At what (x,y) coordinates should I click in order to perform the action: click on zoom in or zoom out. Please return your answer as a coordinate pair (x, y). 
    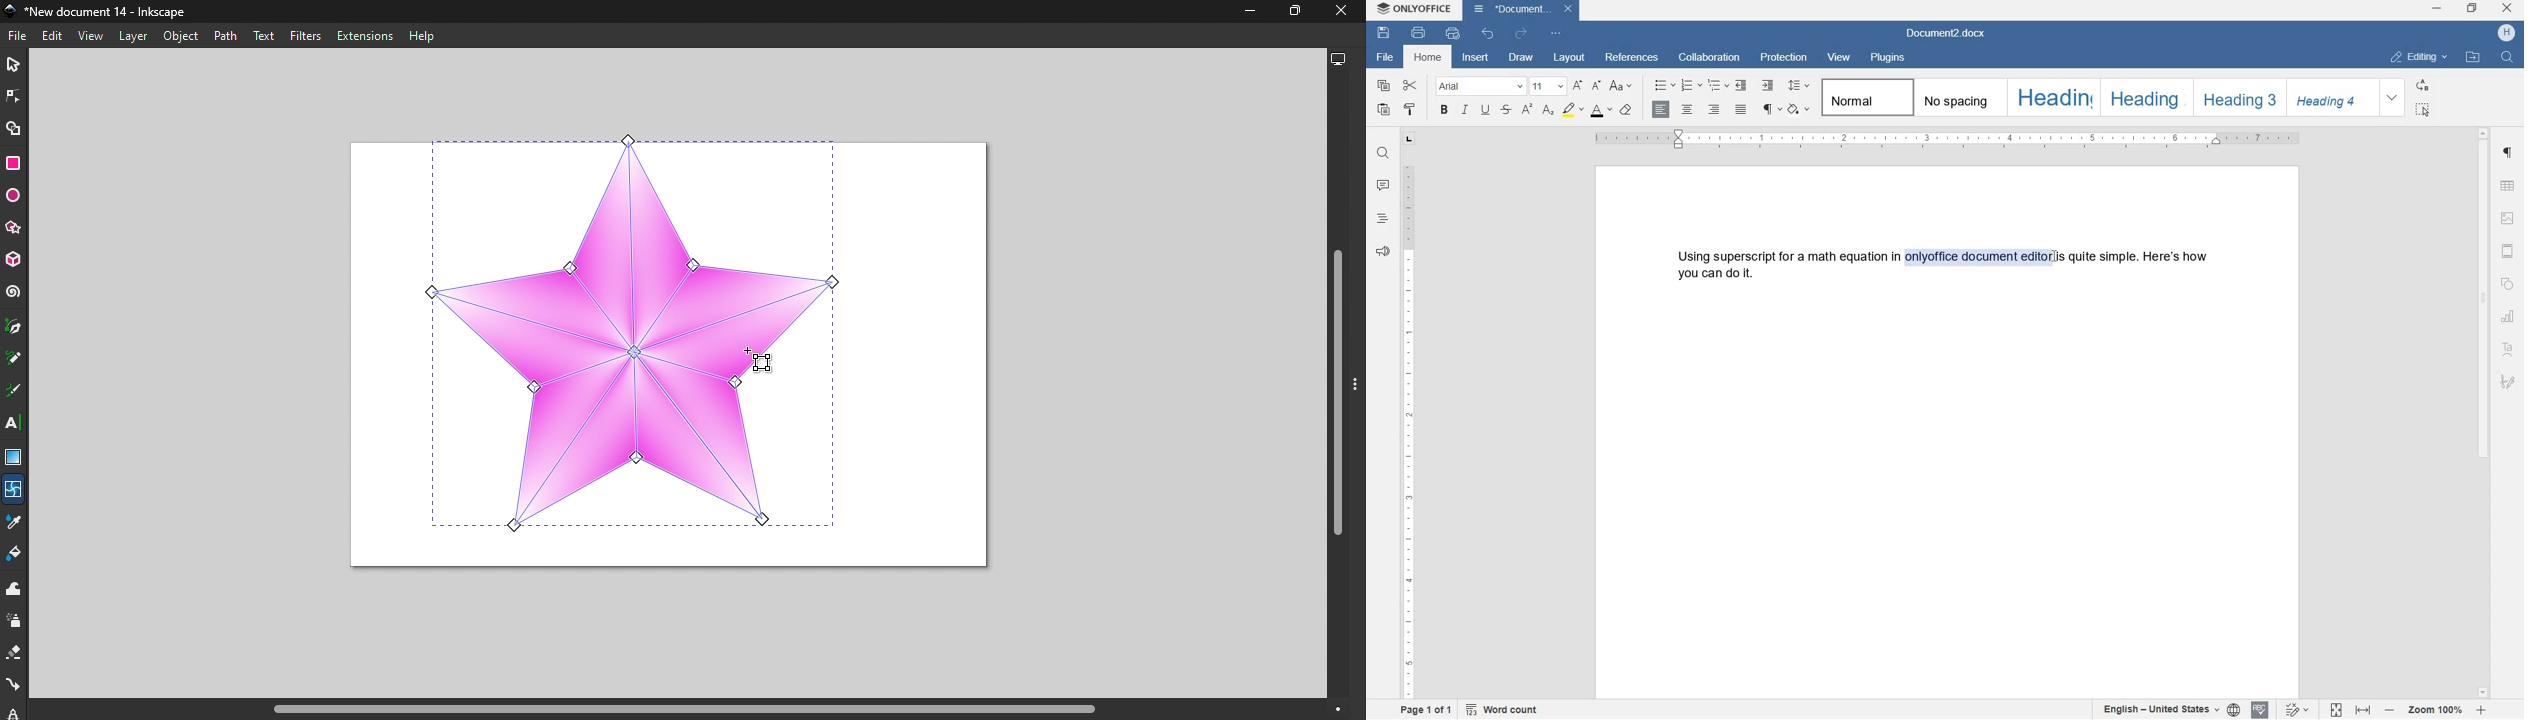
    Looking at the image, I should click on (2436, 710).